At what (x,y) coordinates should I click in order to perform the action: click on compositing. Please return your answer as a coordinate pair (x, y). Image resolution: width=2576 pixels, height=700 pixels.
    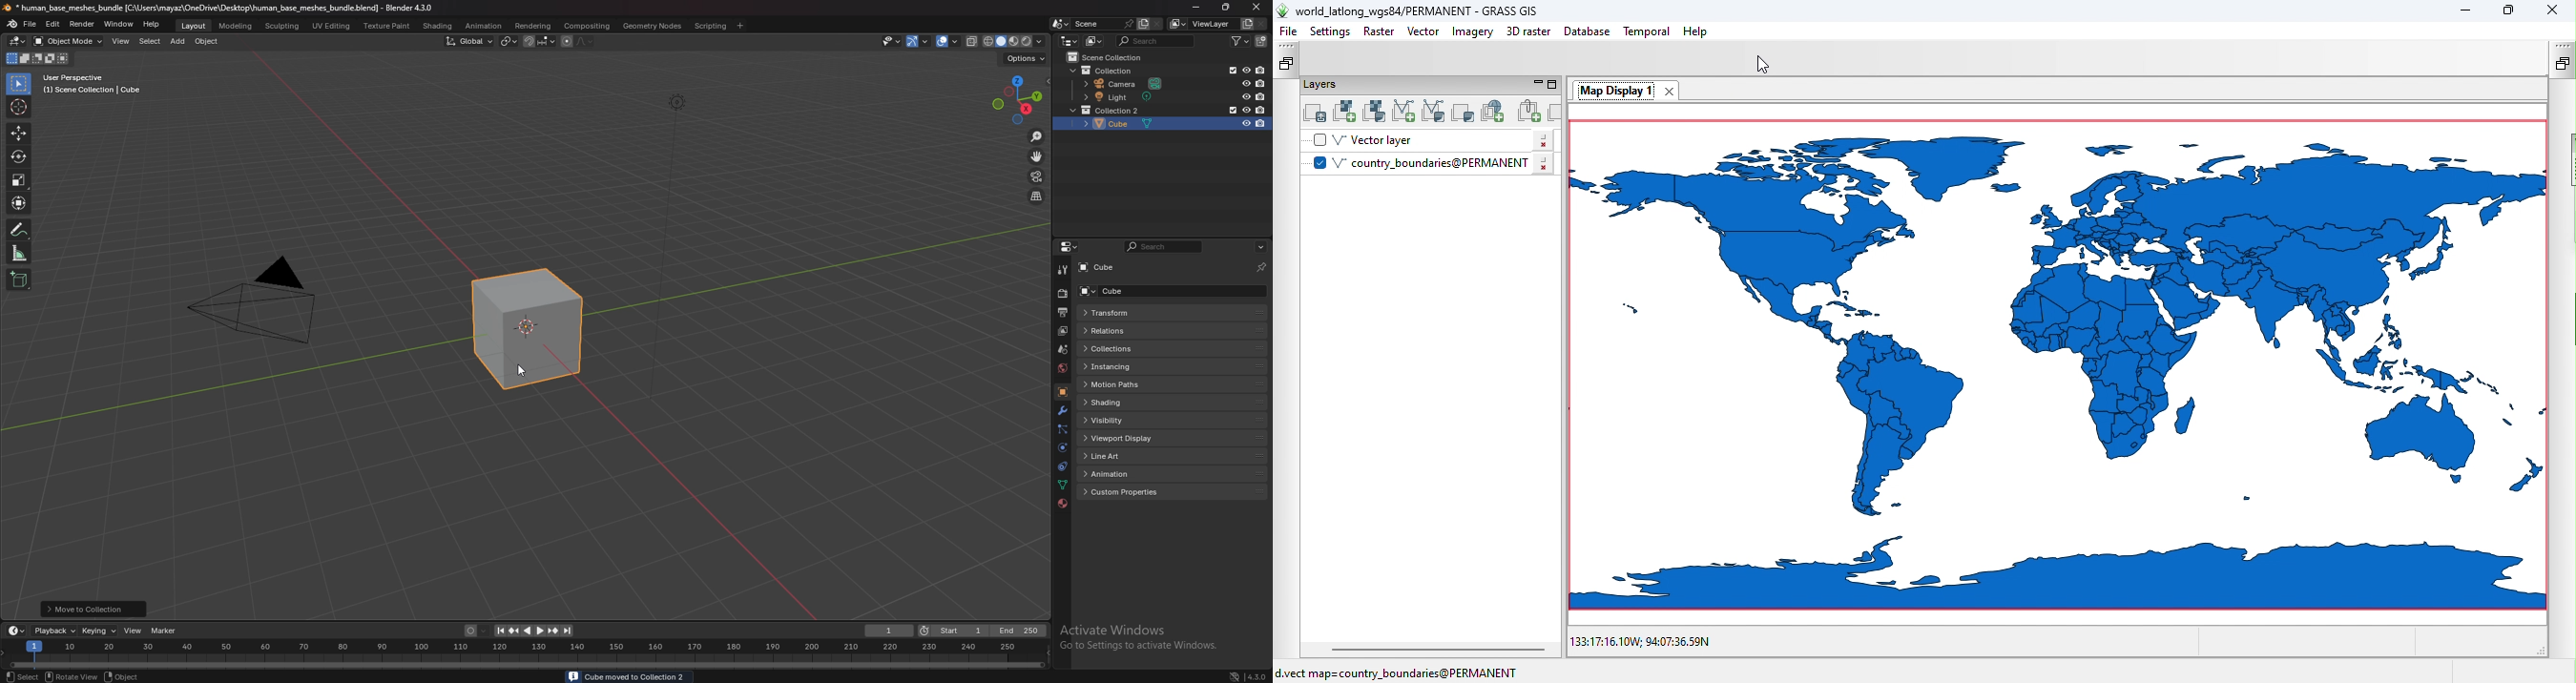
    Looking at the image, I should click on (587, 27).